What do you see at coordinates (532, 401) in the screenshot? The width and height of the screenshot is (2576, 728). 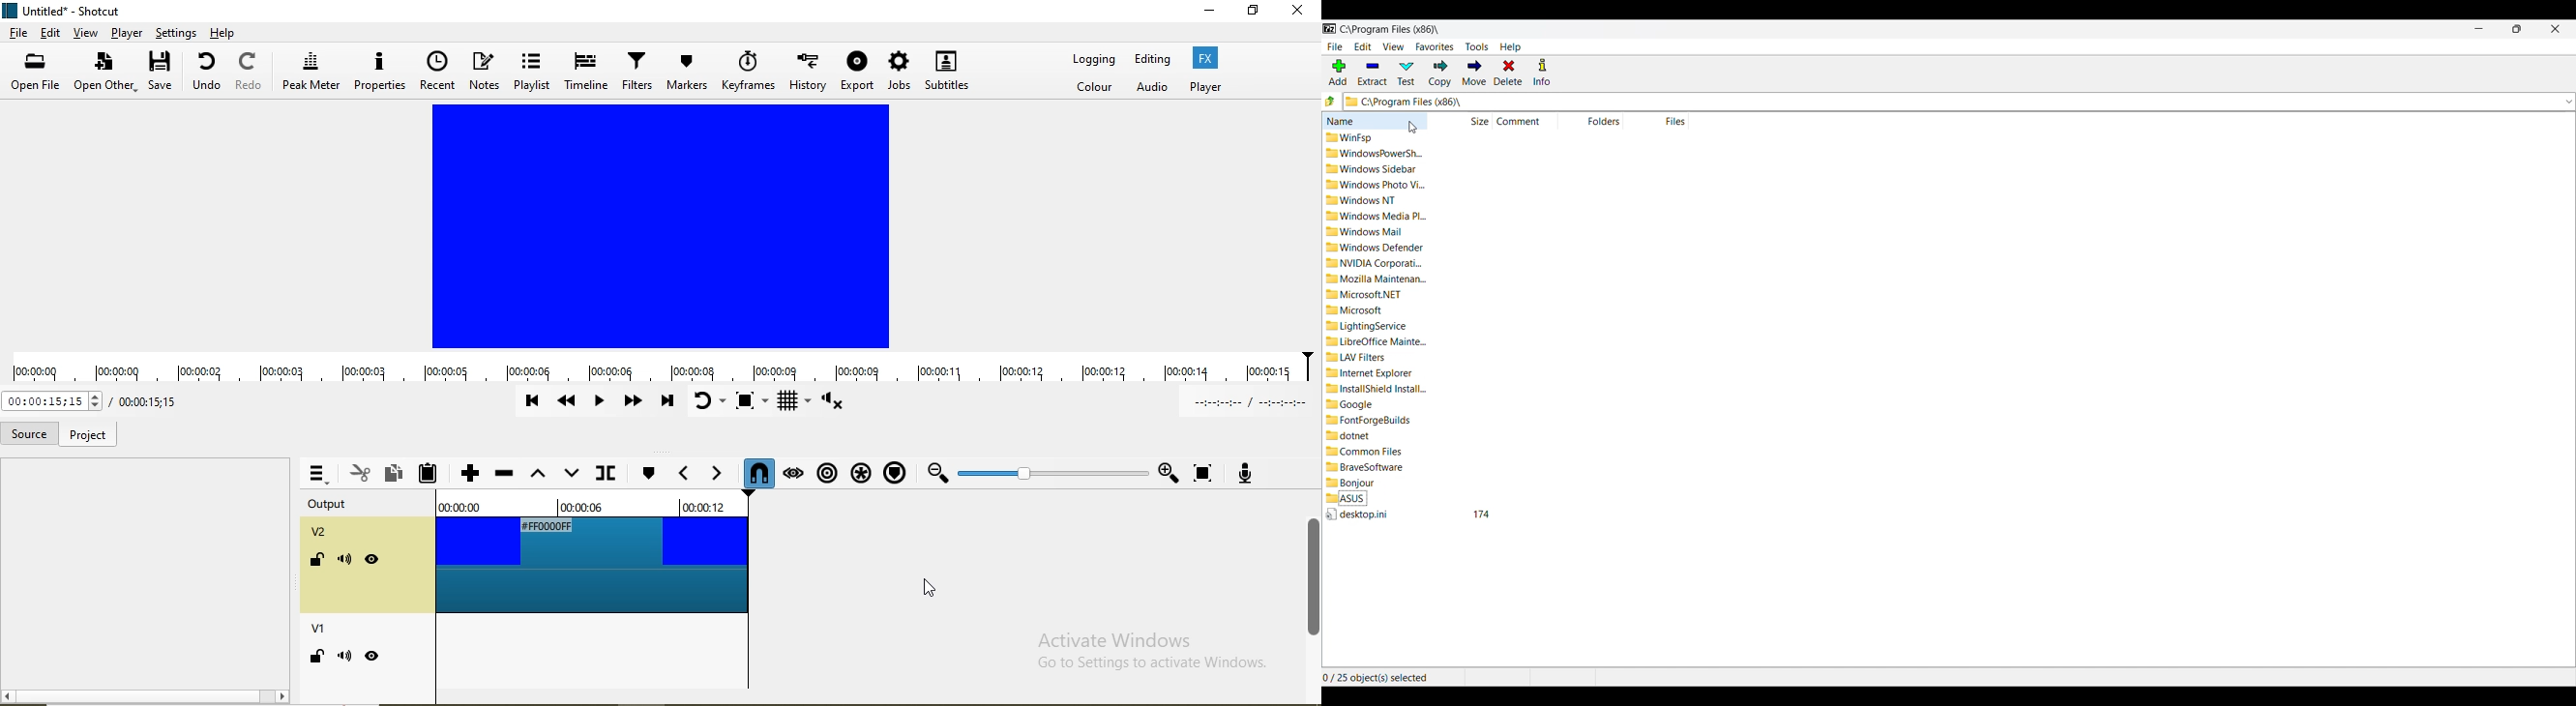 I see `Skip to previous` at bounding box center [532, 401].